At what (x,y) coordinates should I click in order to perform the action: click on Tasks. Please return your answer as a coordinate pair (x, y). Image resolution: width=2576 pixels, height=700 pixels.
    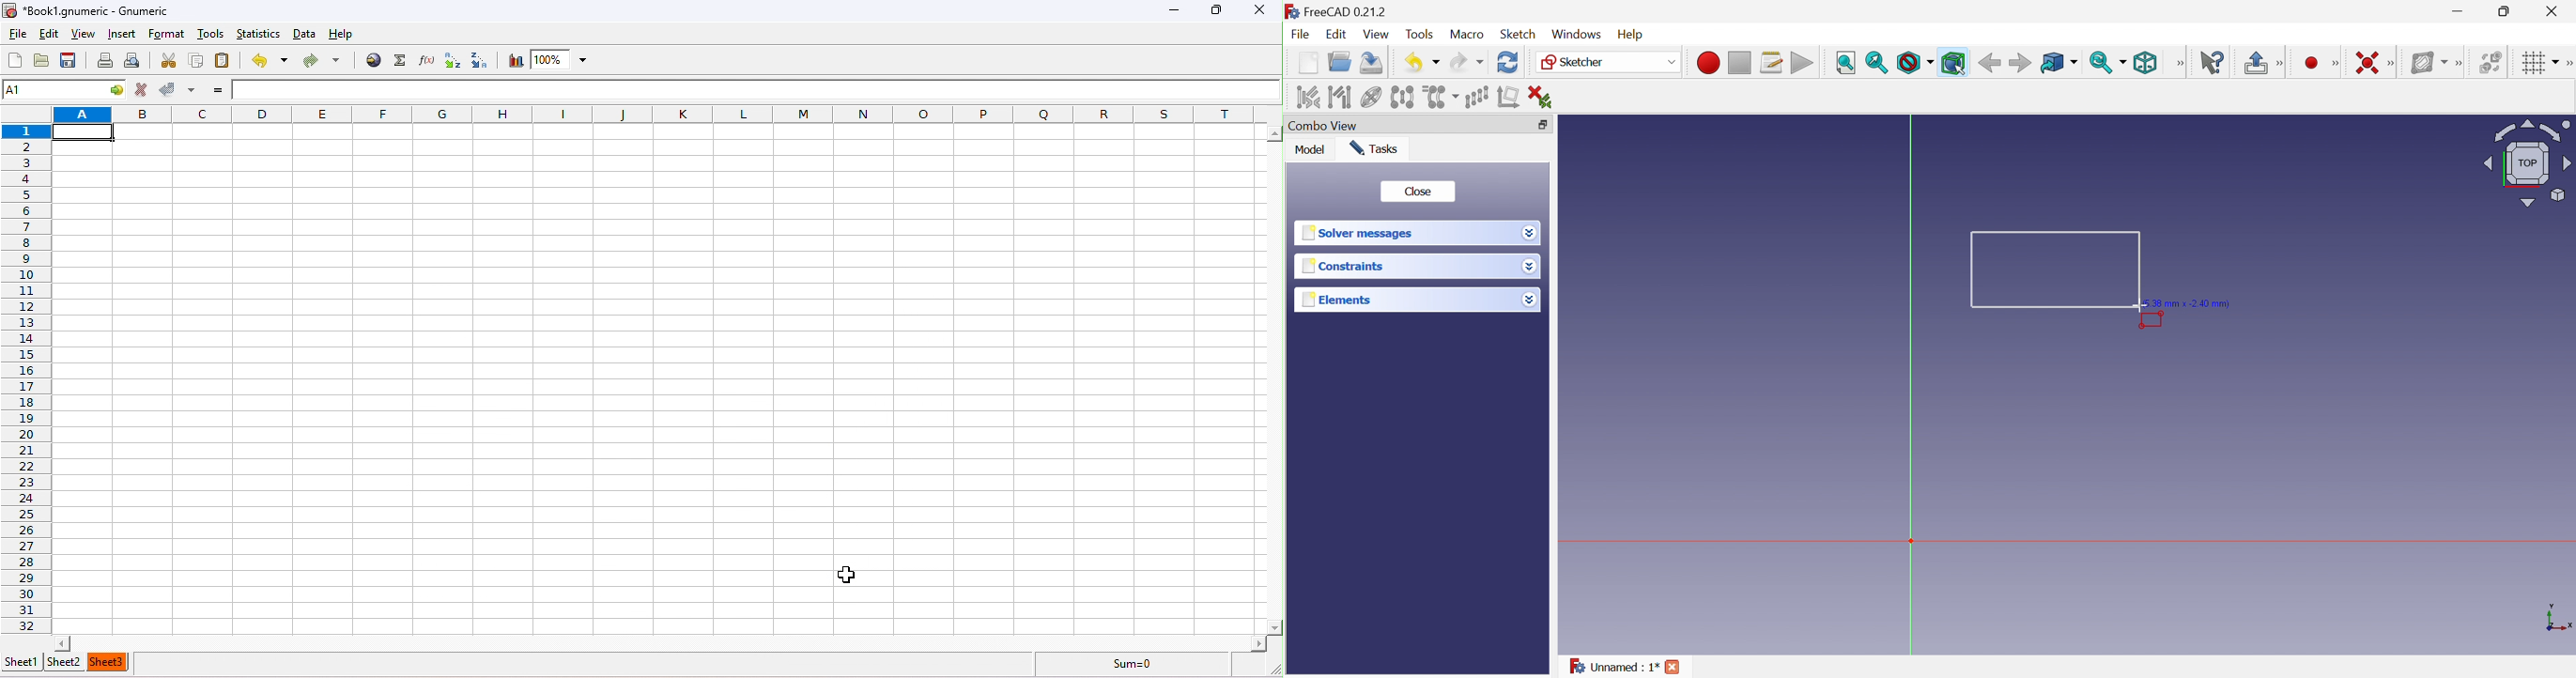
    Looking at the image, I should click on (1374, 147).